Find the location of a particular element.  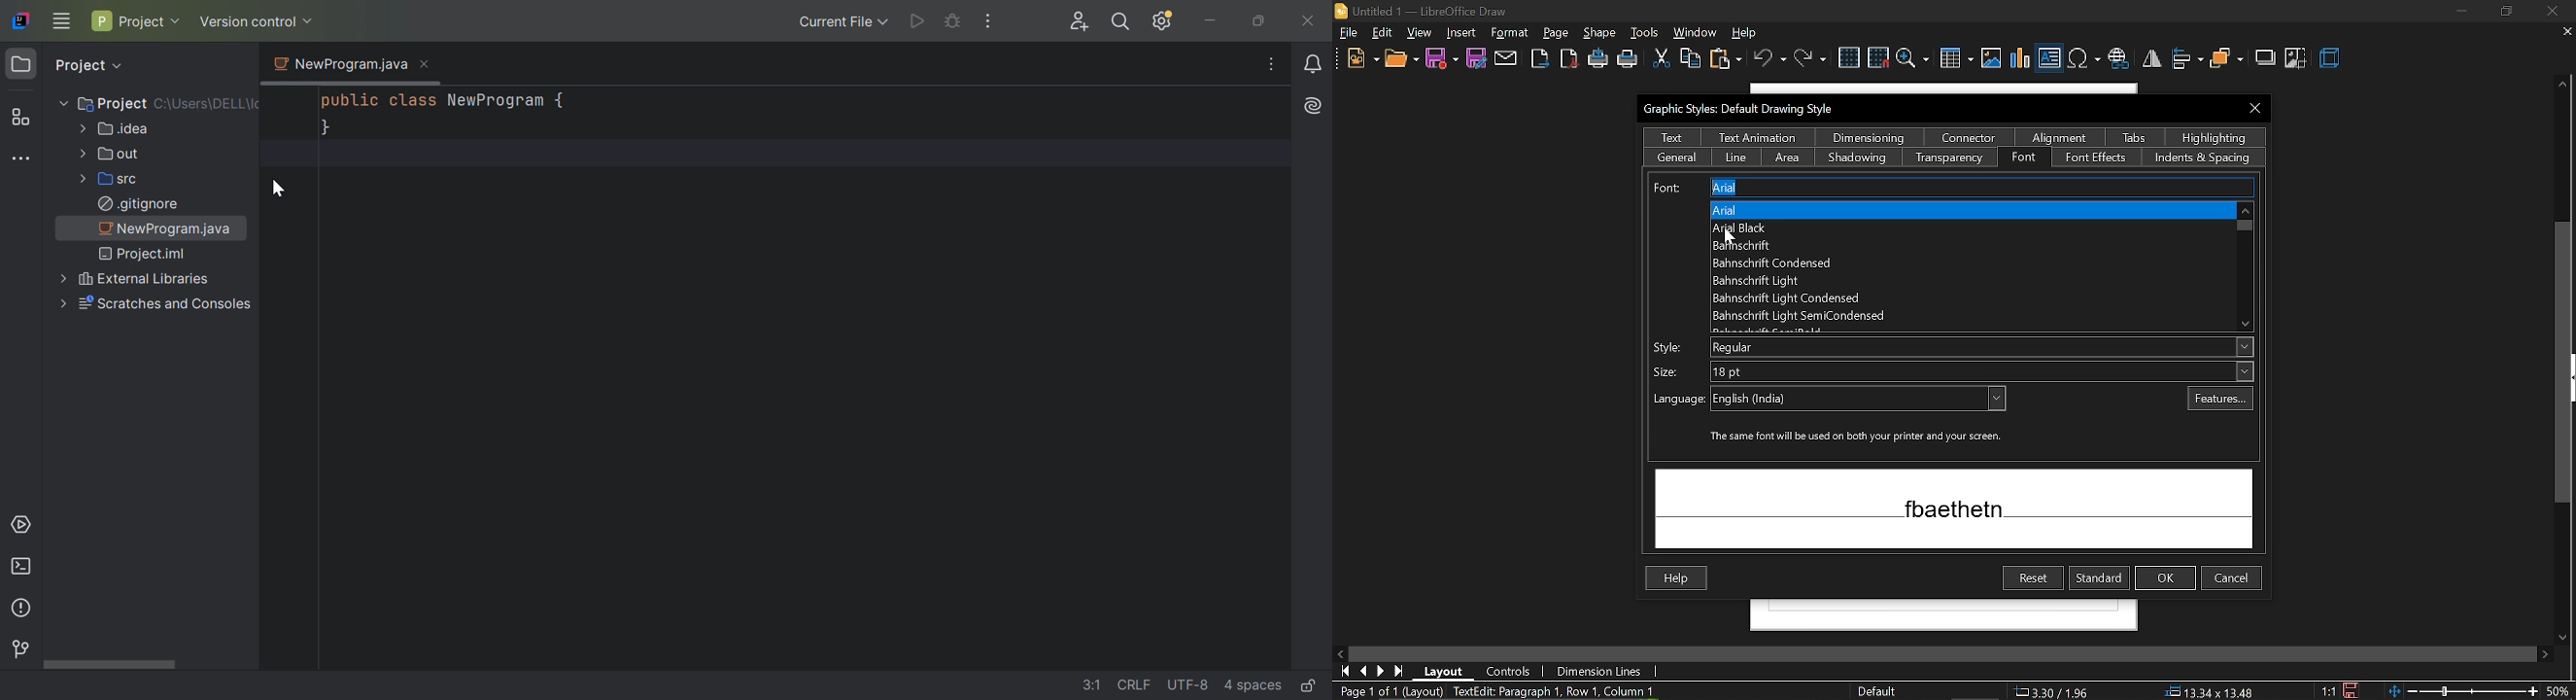

Page 1 of 1 (Layout) is located at coordinates (1388, 691).